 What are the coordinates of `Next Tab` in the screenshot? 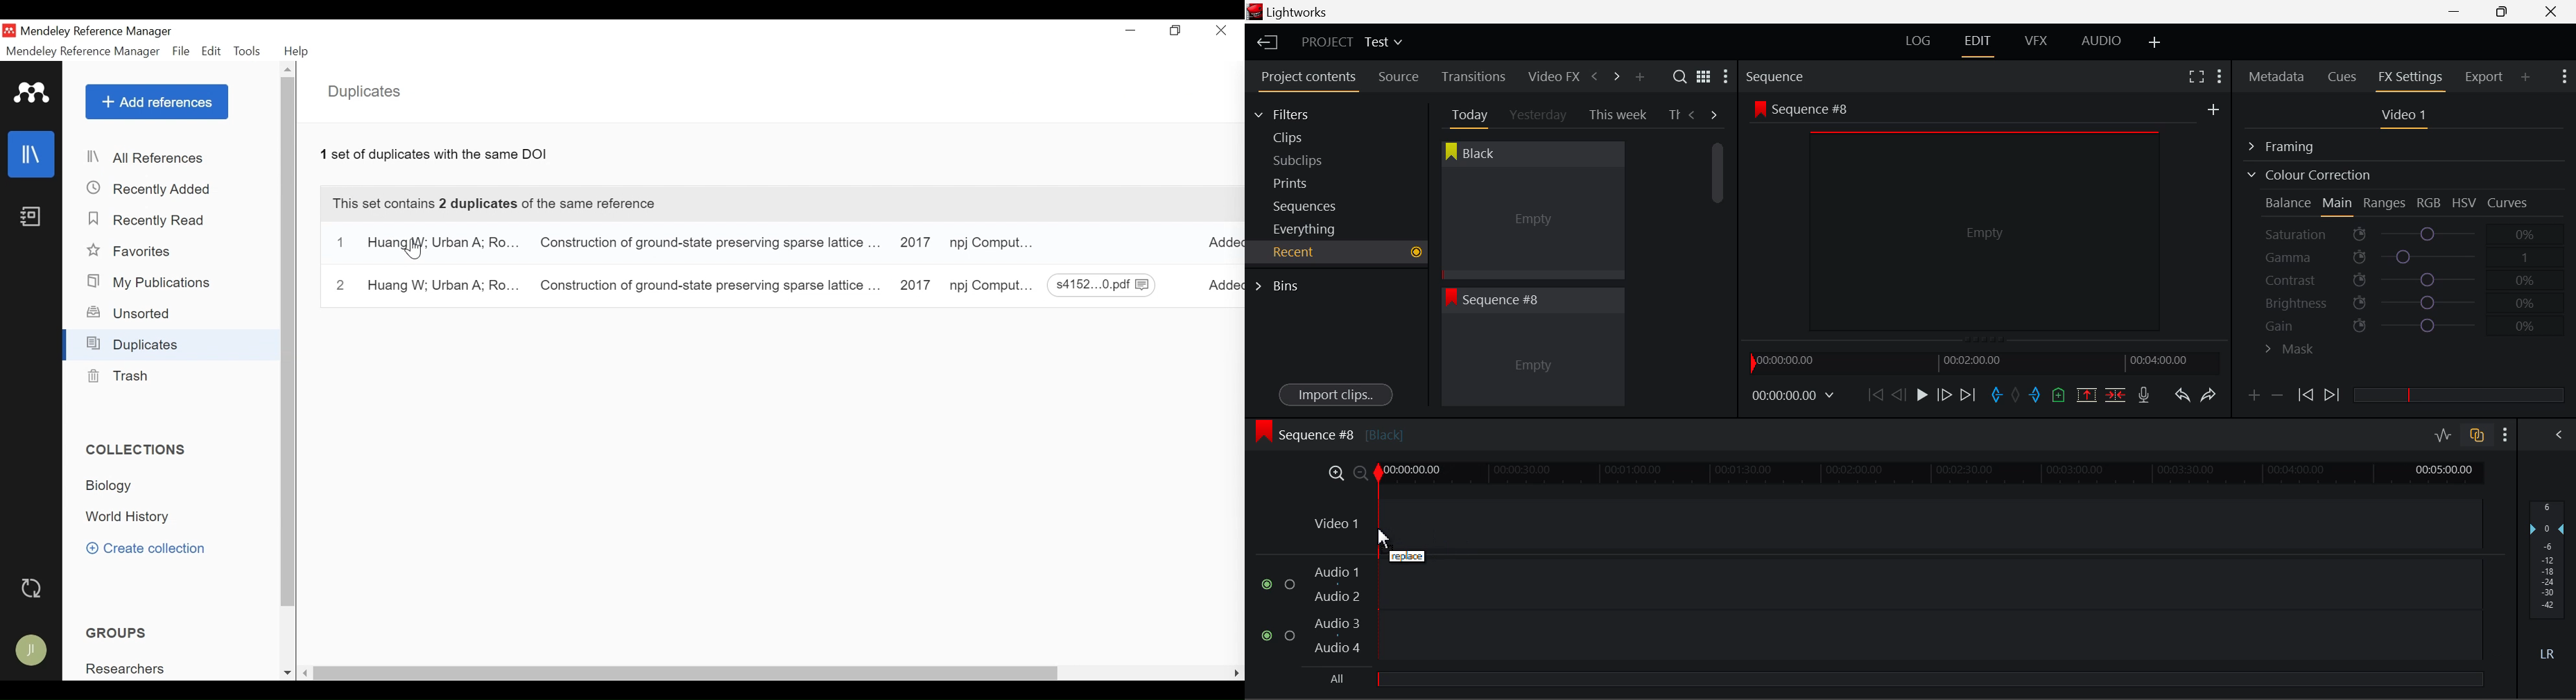 It's located at (1715, 114).